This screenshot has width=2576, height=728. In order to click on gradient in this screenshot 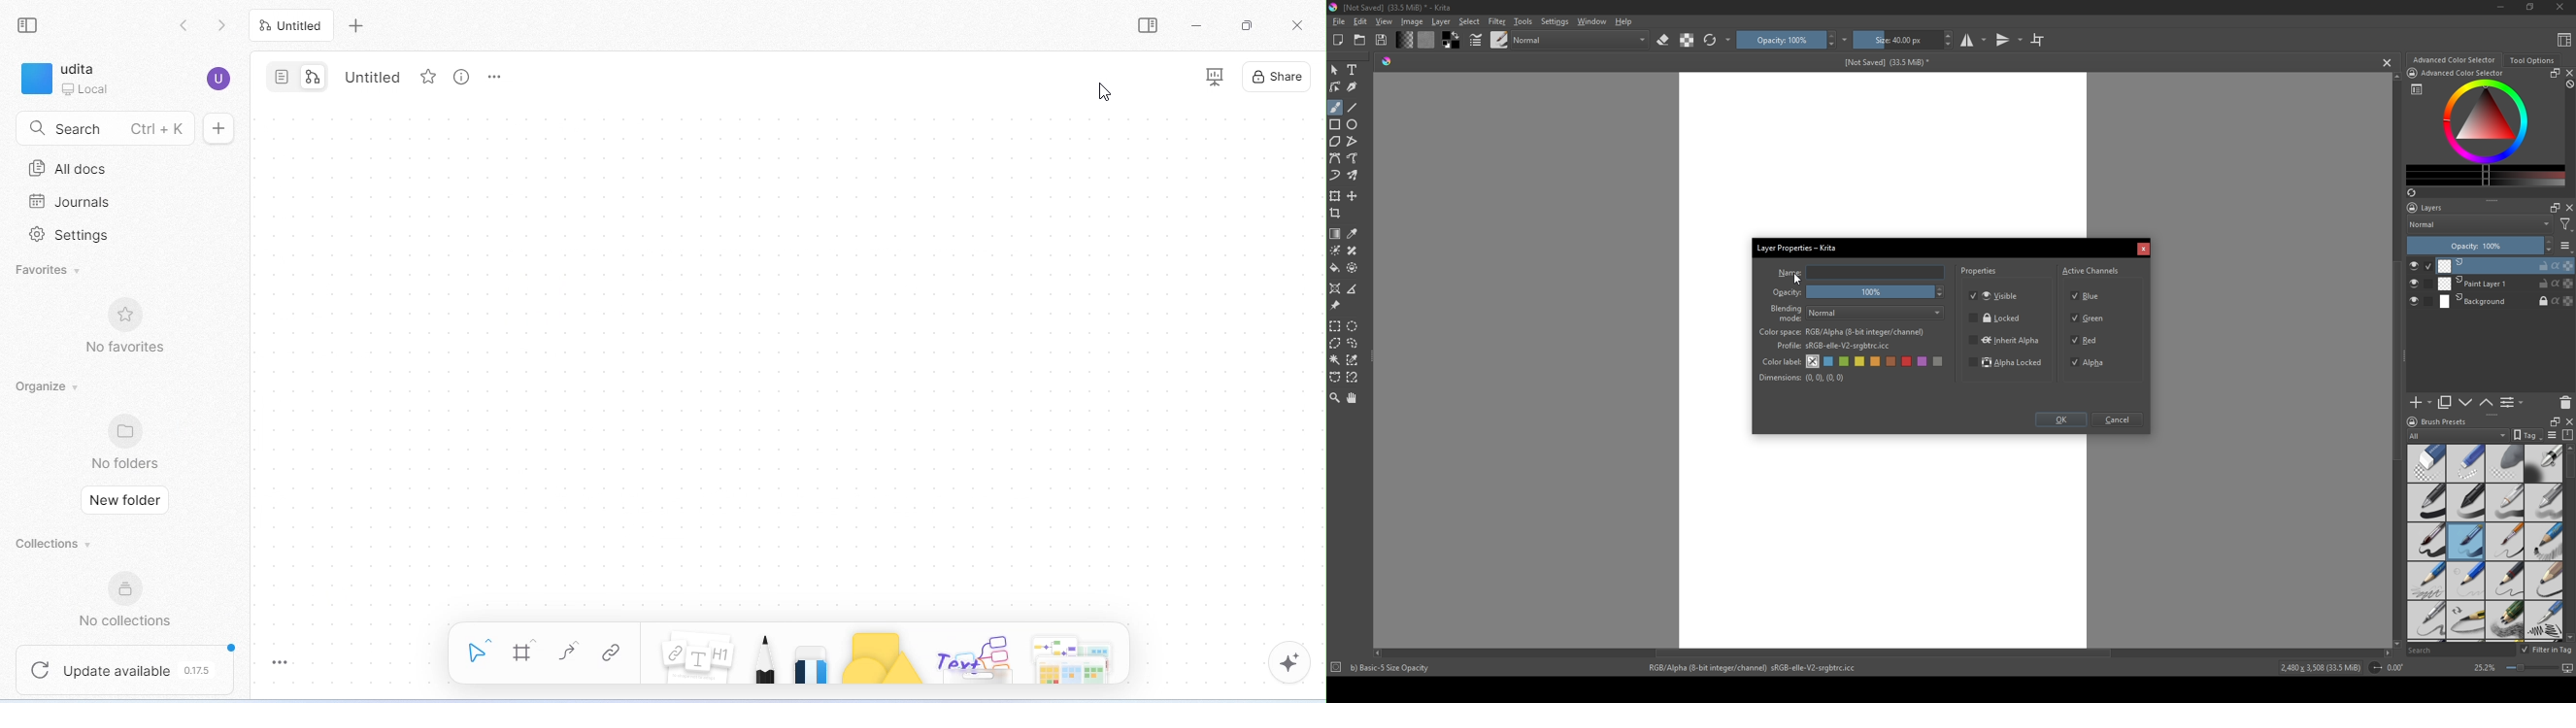, I will do `click(1335, 234)`.